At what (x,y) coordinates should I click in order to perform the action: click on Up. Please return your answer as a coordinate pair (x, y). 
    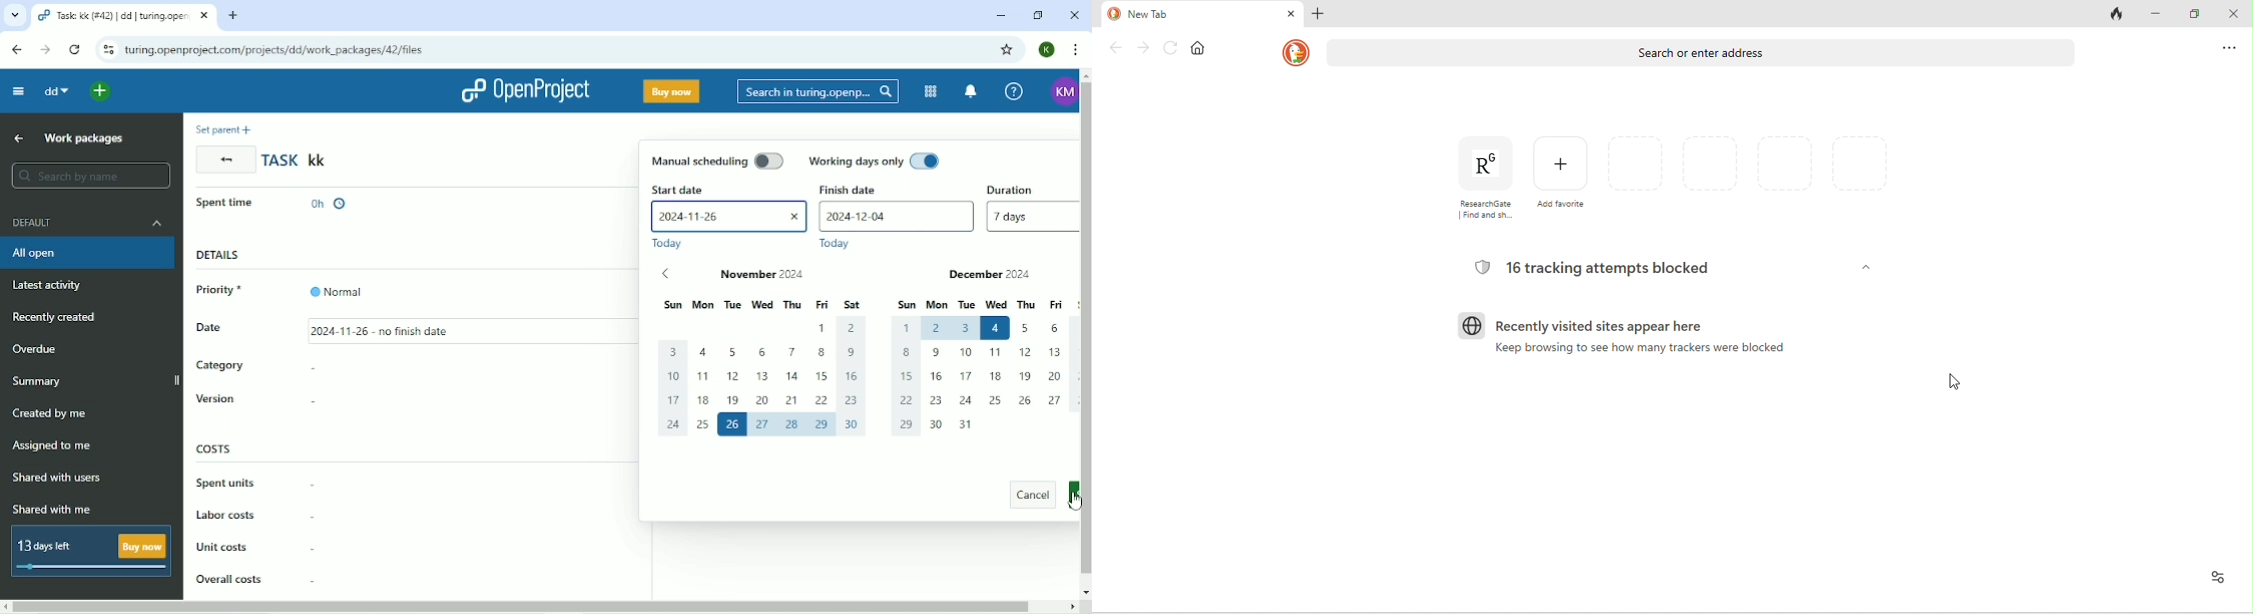
    Looking at the image, I should click on (19, 138).